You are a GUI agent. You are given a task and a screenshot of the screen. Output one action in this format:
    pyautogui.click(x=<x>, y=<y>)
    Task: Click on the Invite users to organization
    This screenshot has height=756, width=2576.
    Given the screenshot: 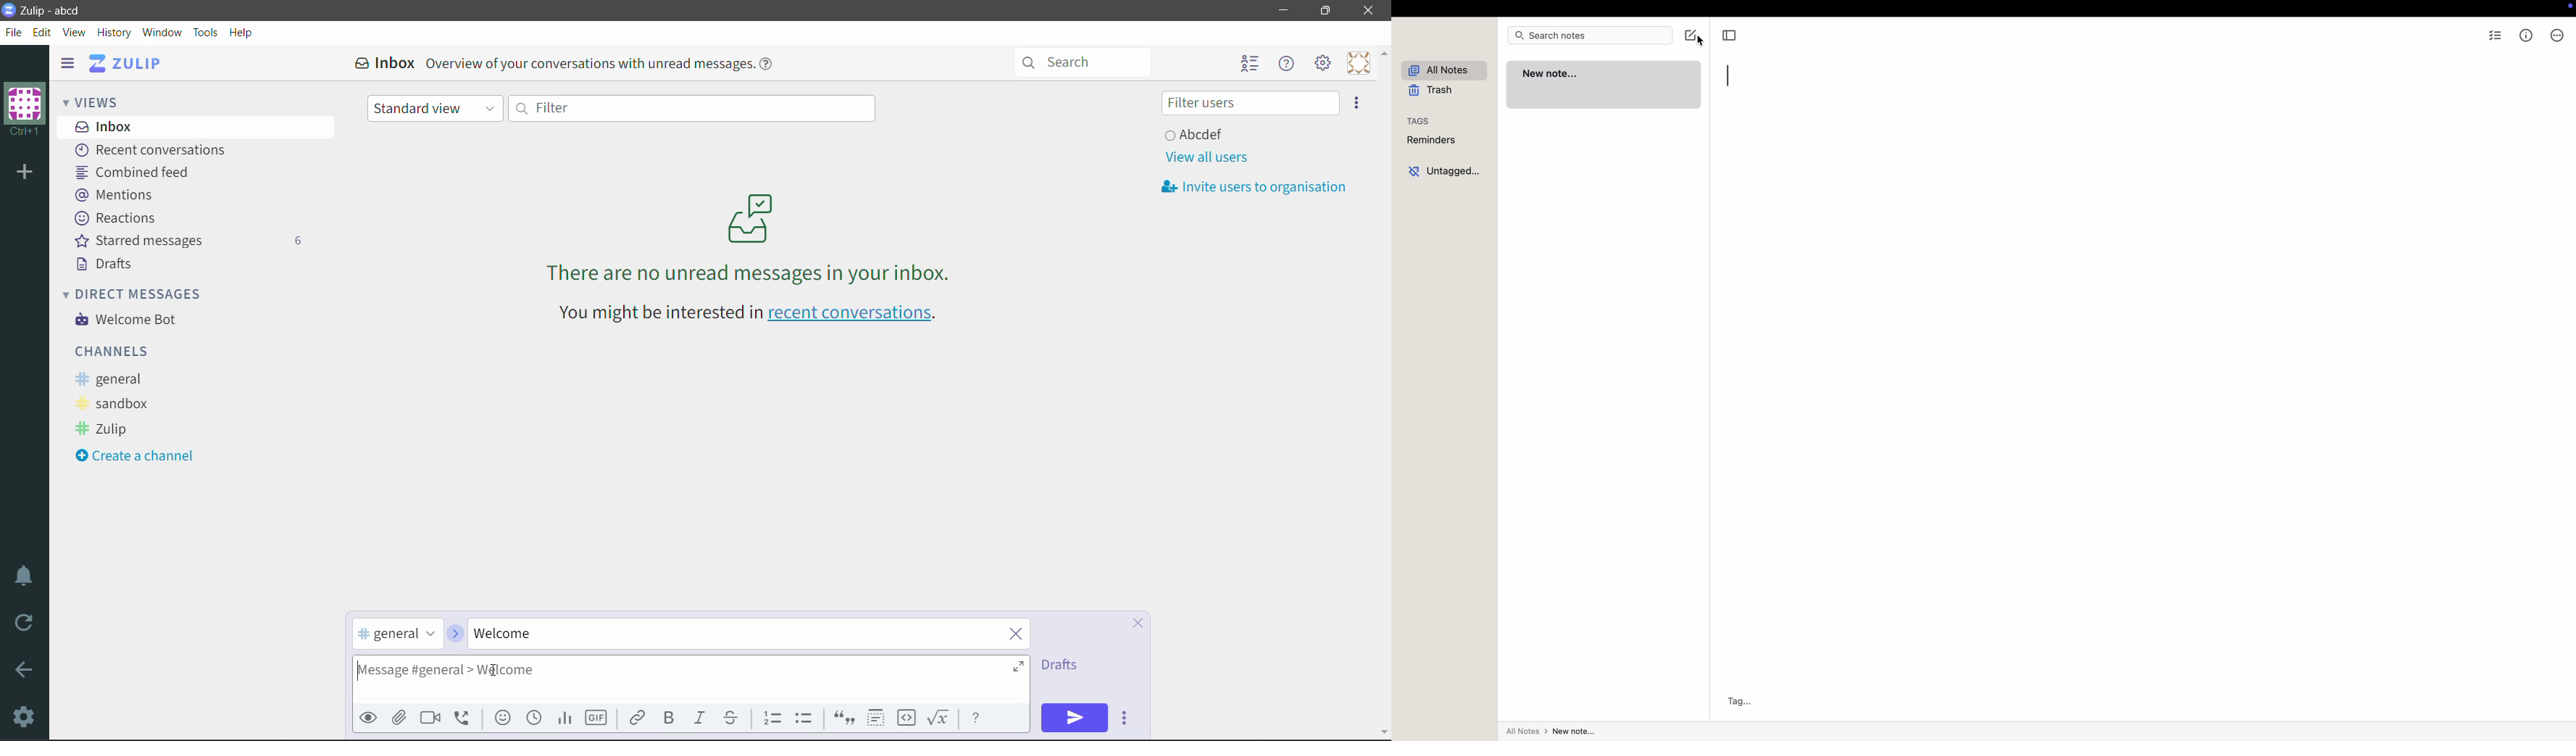 What is the action you would take?
    pyautogui.click(x=1357, y=103)
    